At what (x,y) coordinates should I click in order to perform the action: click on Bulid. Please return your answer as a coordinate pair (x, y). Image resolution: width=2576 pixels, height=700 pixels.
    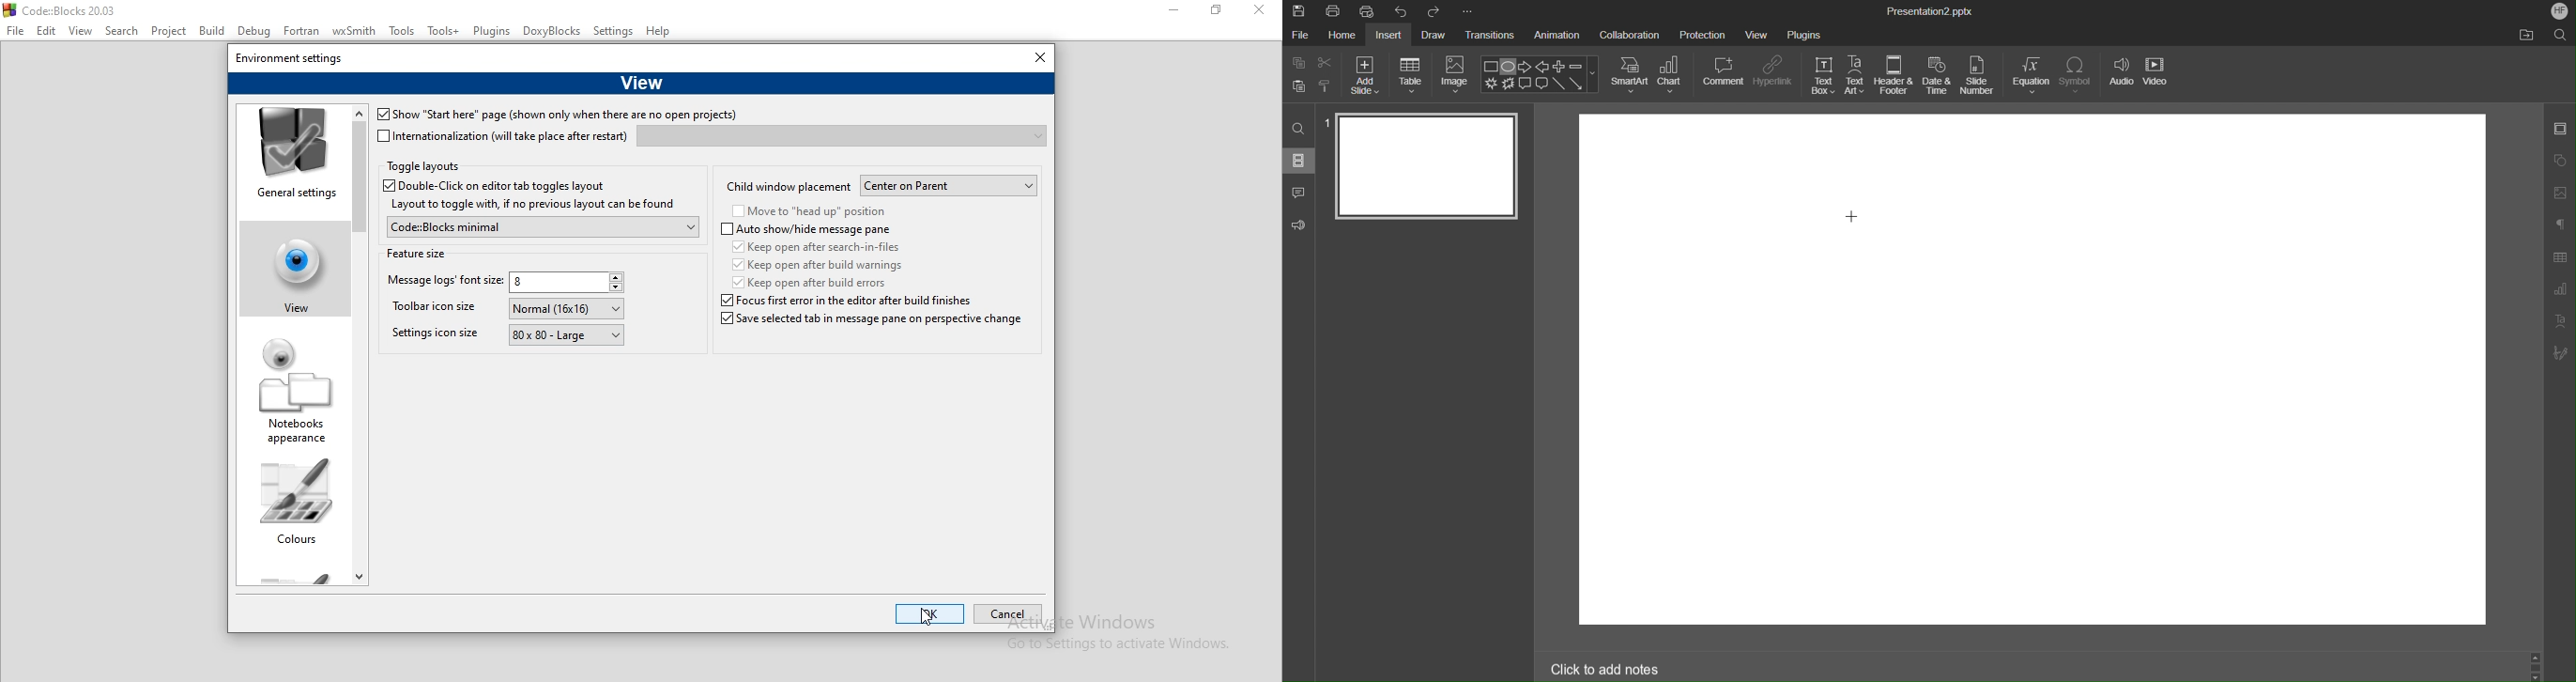
    Looking at the image, I should click on (211, 30).